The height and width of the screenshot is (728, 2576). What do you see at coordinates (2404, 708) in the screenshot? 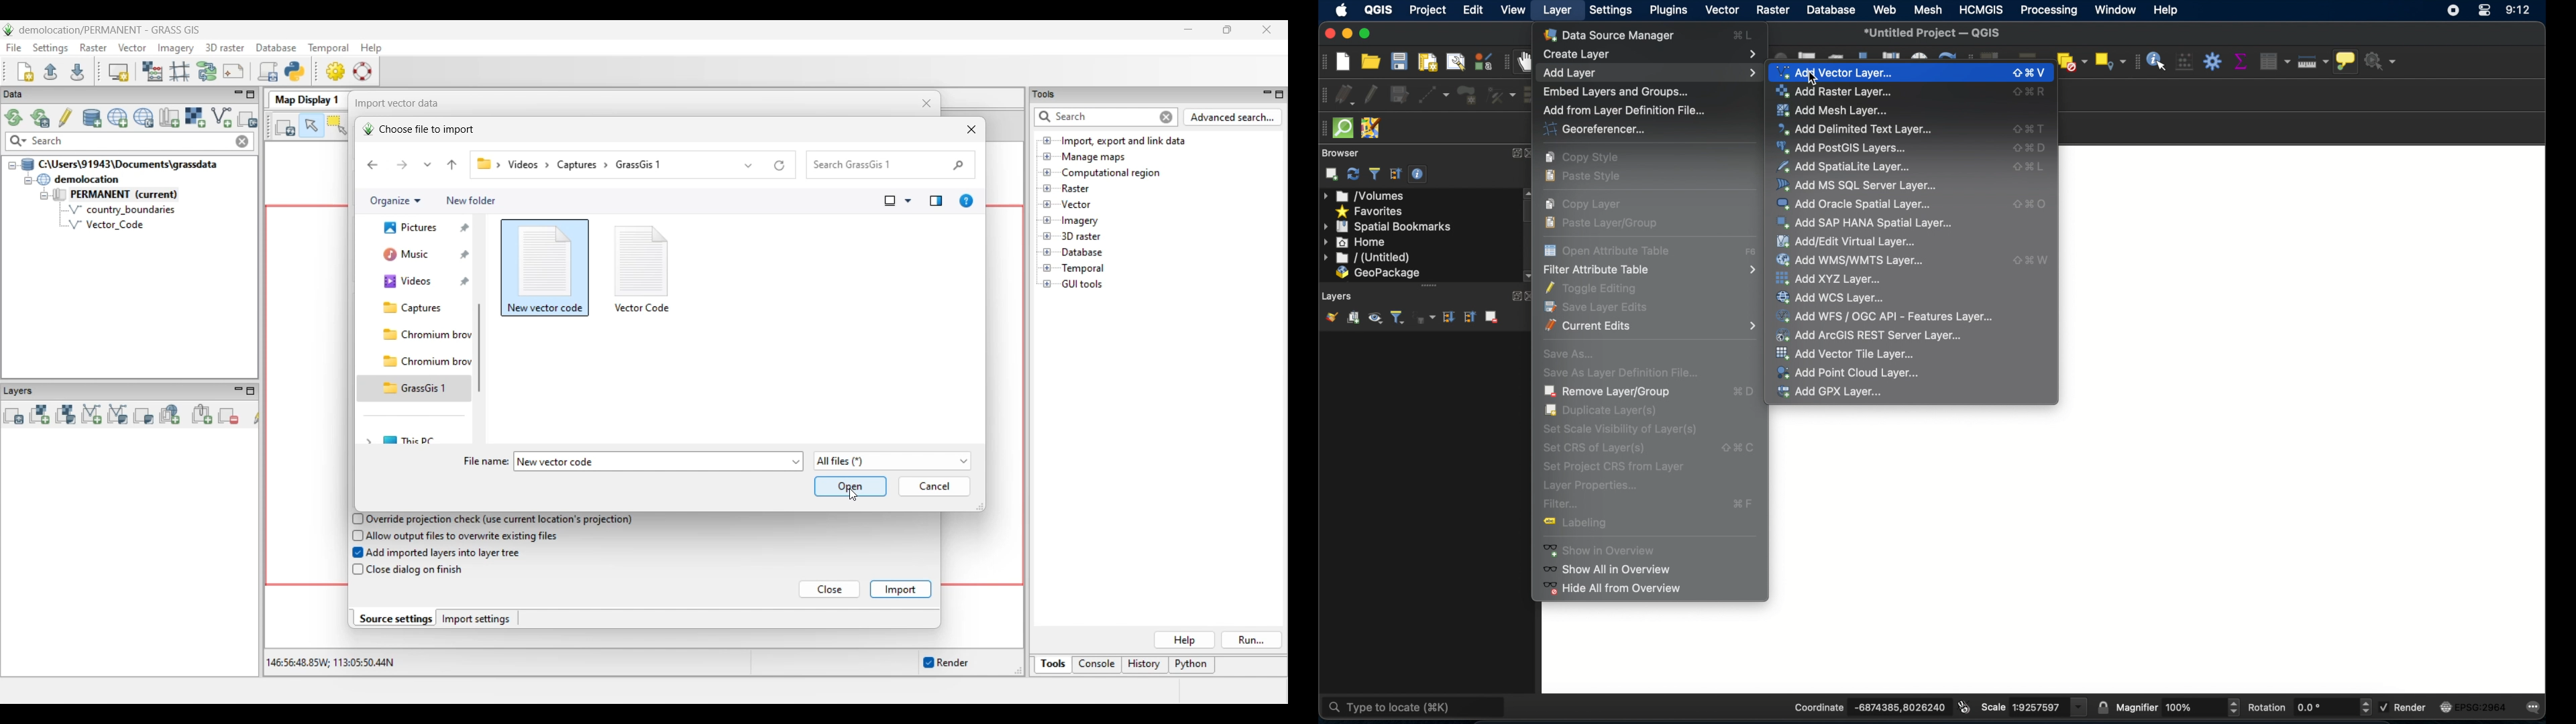
I see `render` at bounding box center [2404, 708].